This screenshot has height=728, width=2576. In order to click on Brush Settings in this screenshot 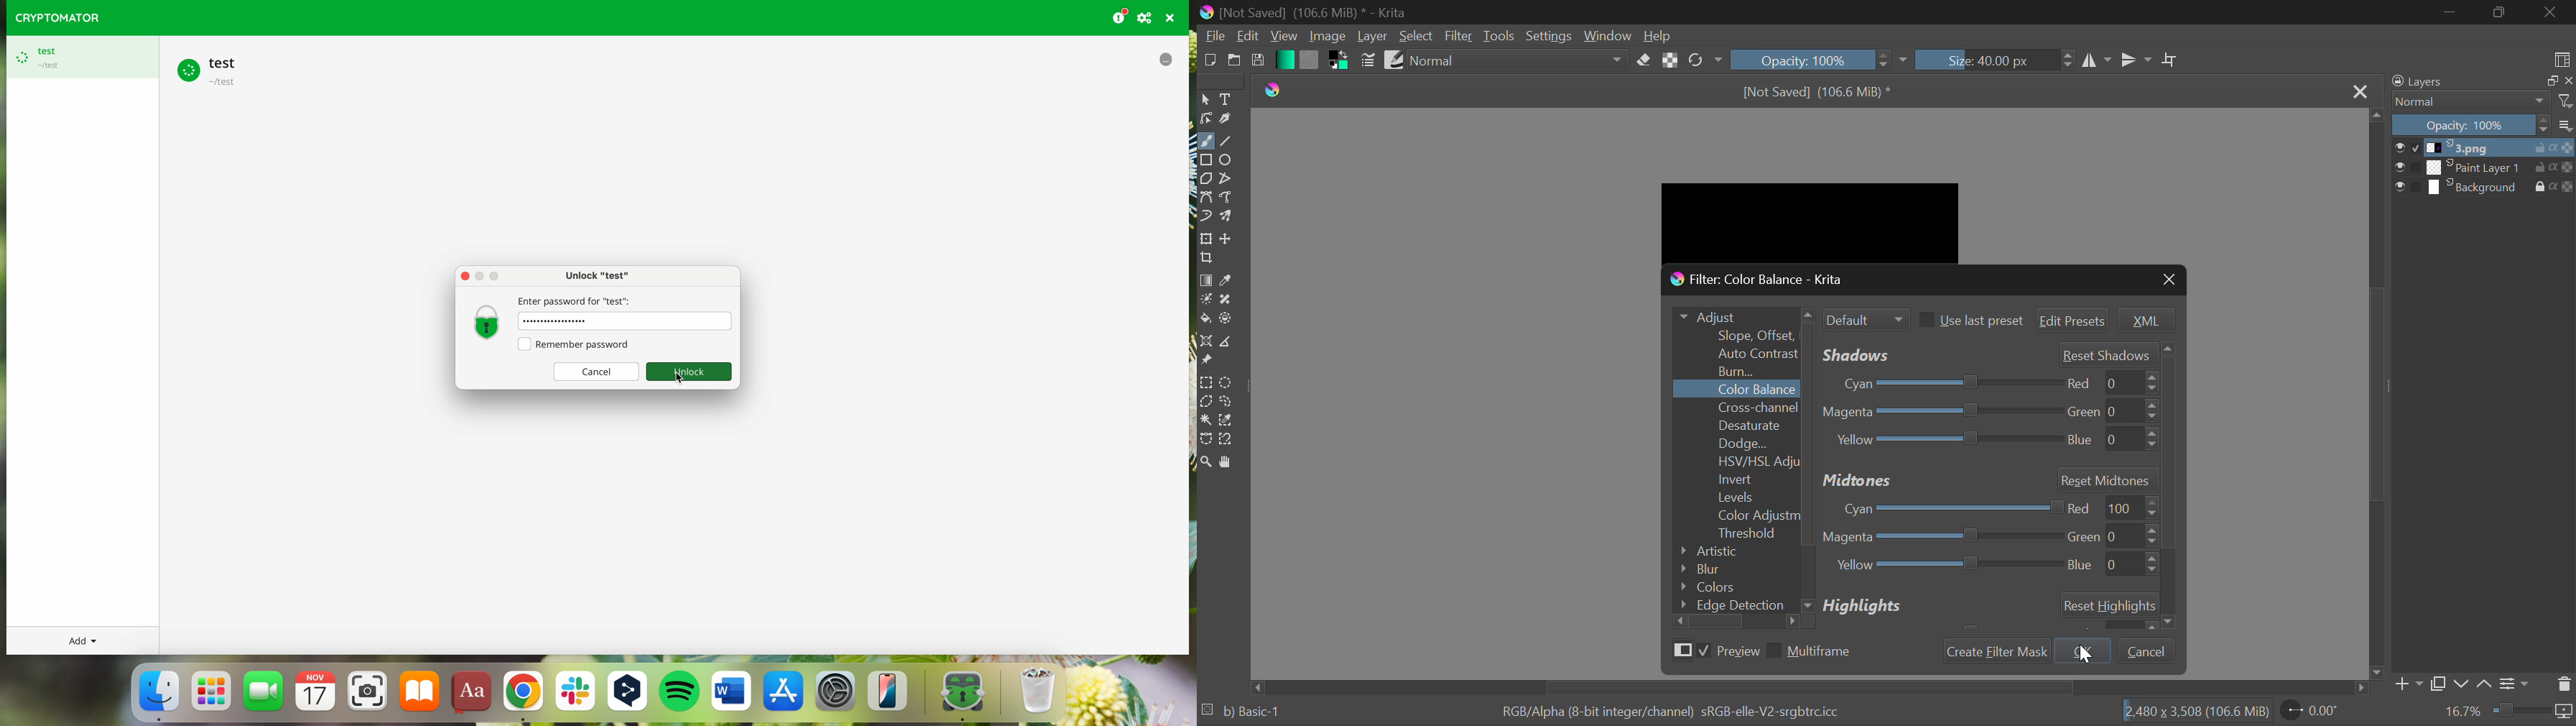, I will do `click(1368, 60)`.